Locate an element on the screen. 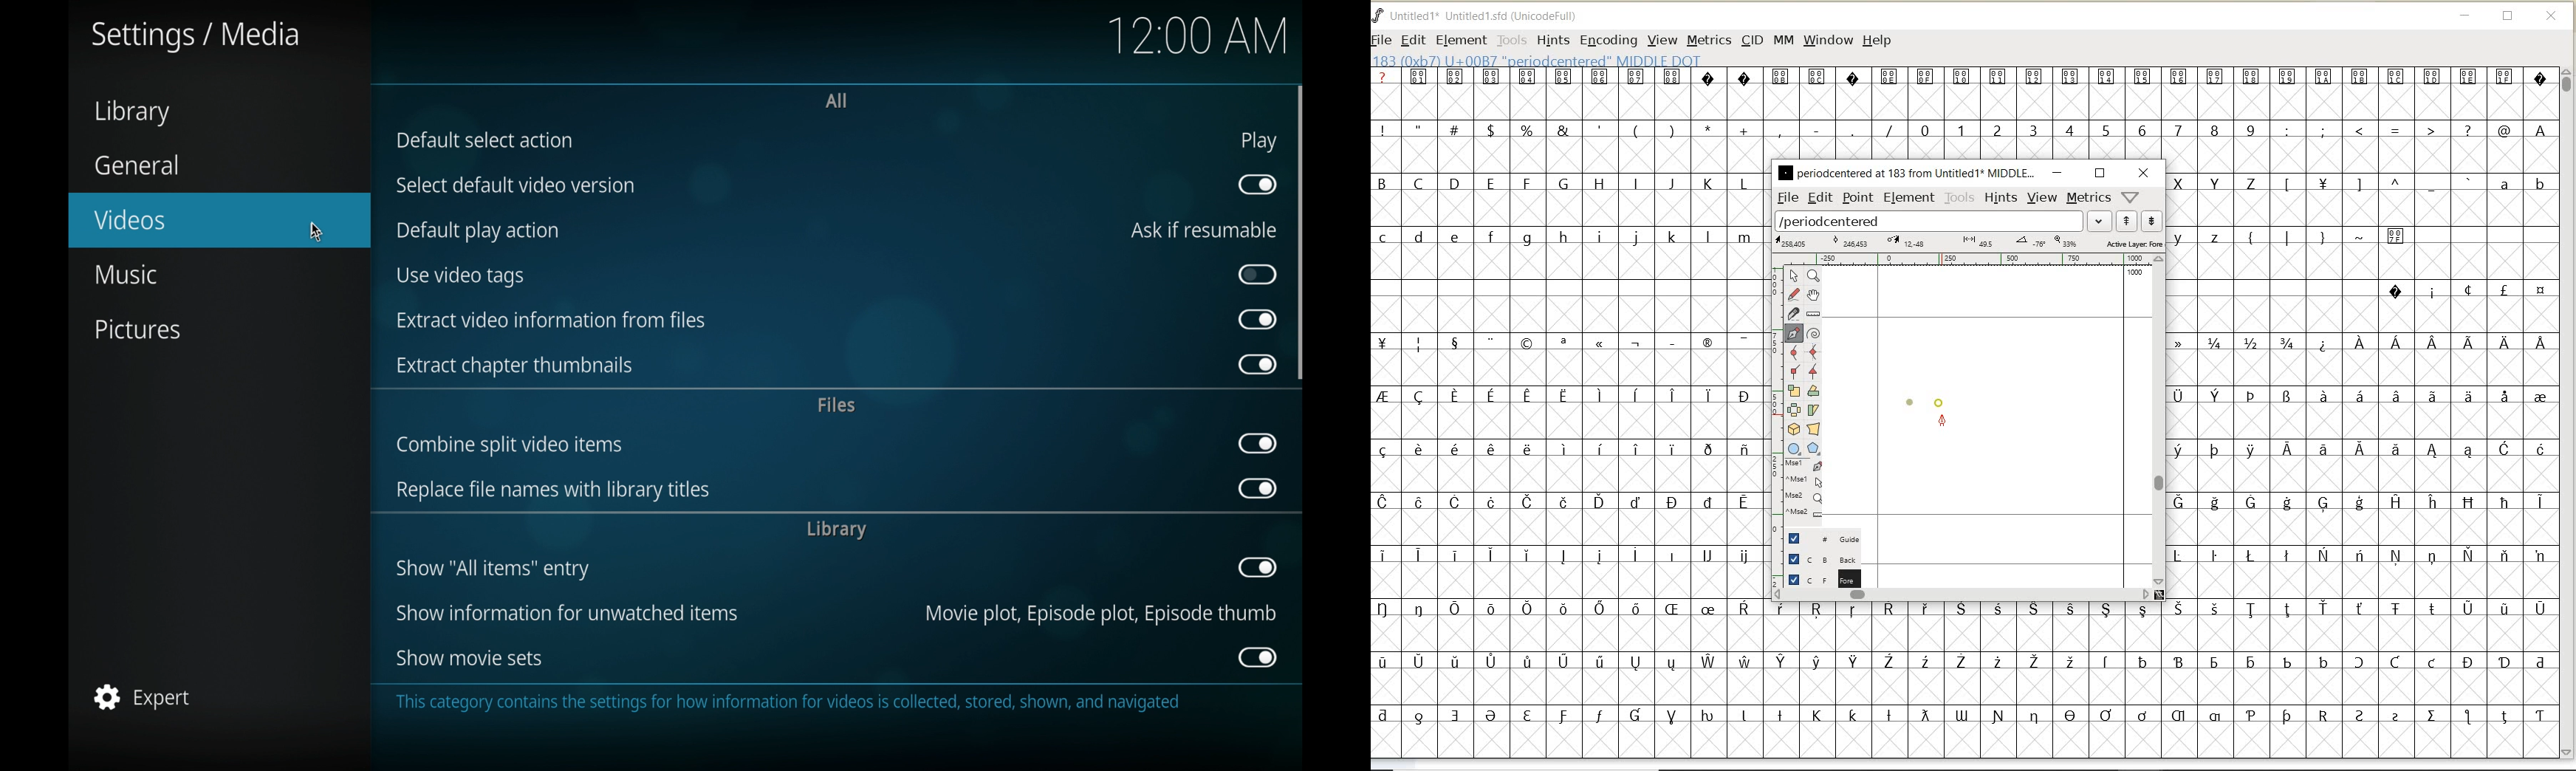 The image size is (2576, 784). restore is located at coordinates (2100, 172).